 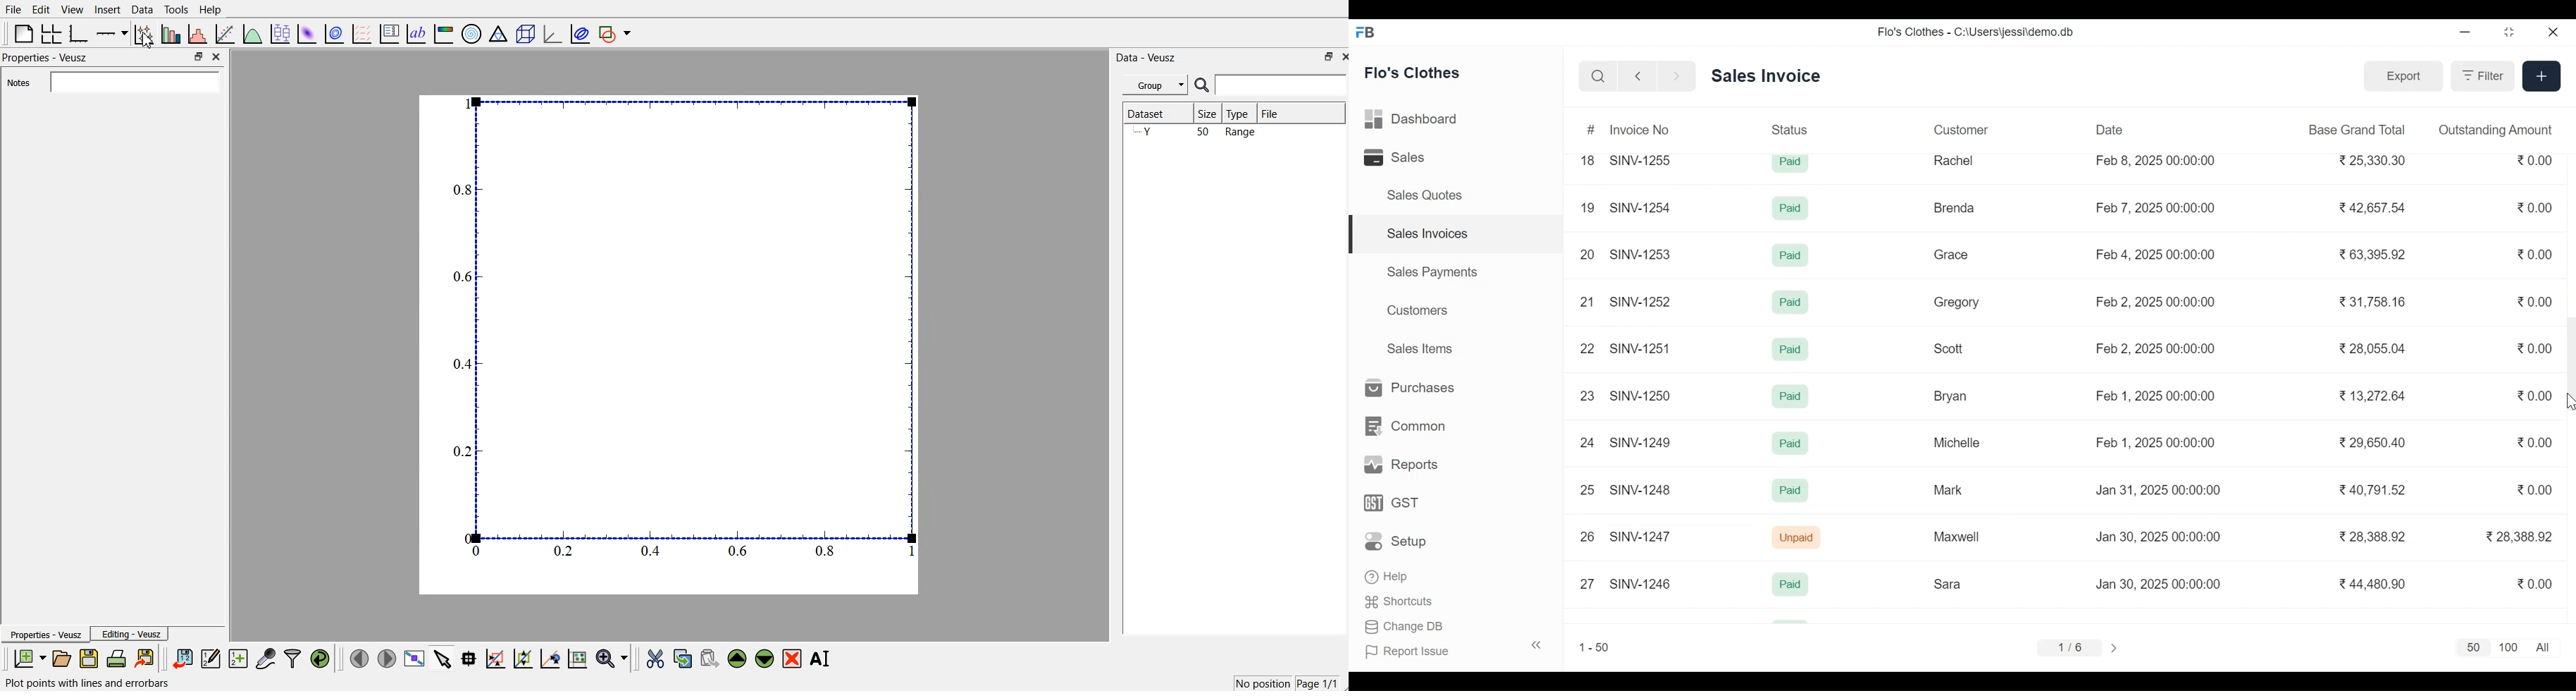 I want to click on Jan 30, 2025 00:00:00, so click(x=2161, y=584).